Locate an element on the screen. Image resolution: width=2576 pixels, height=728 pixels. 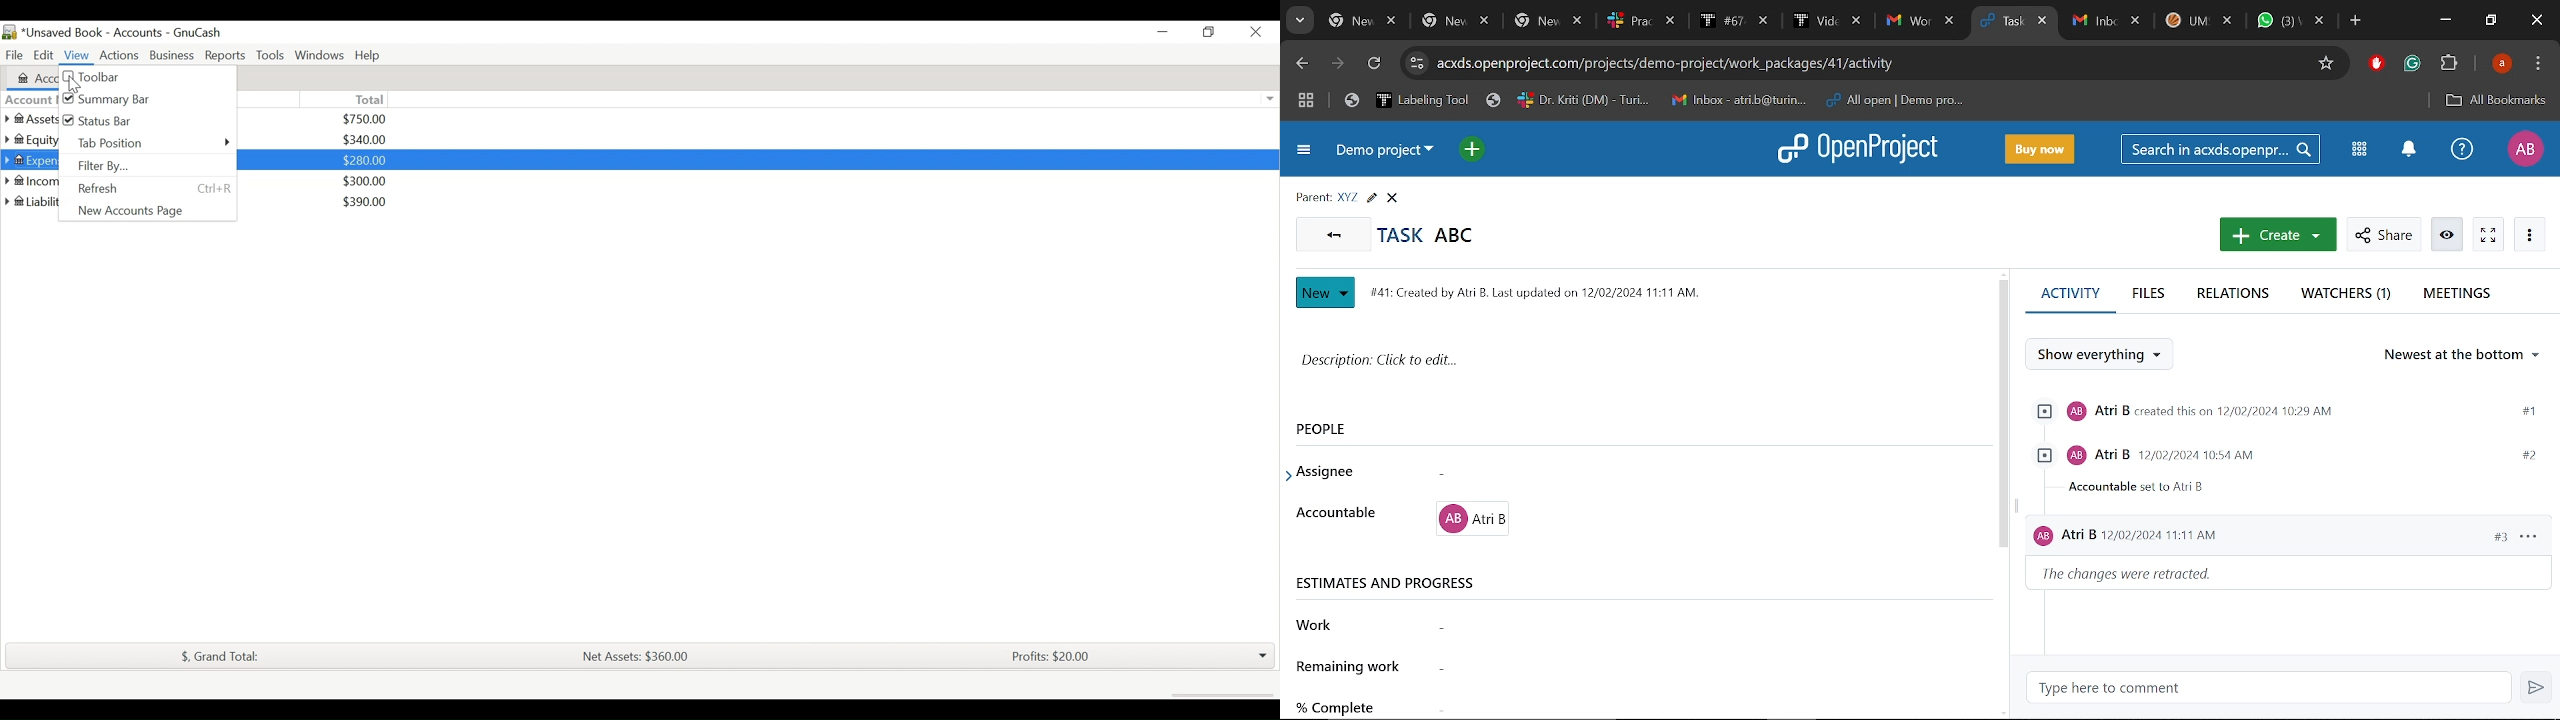
Account book name is located at coordinates (93, 33).